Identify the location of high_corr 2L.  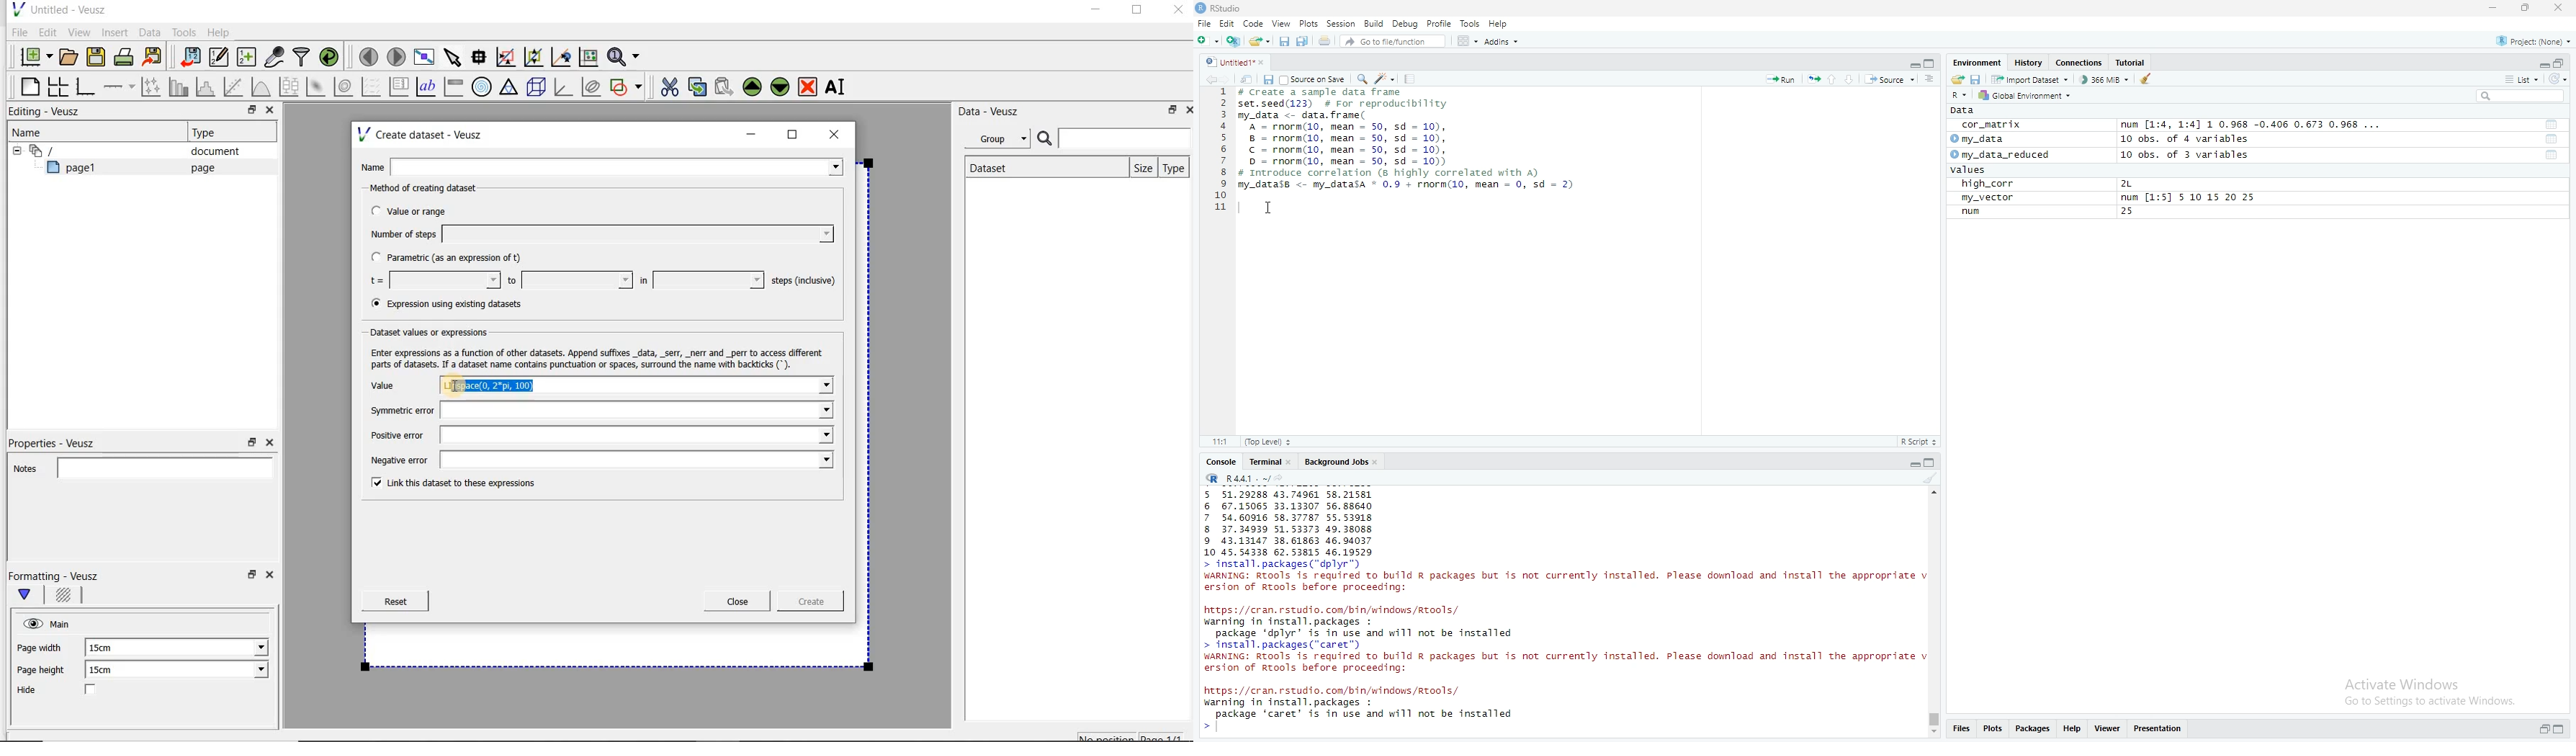
(2055, 184).